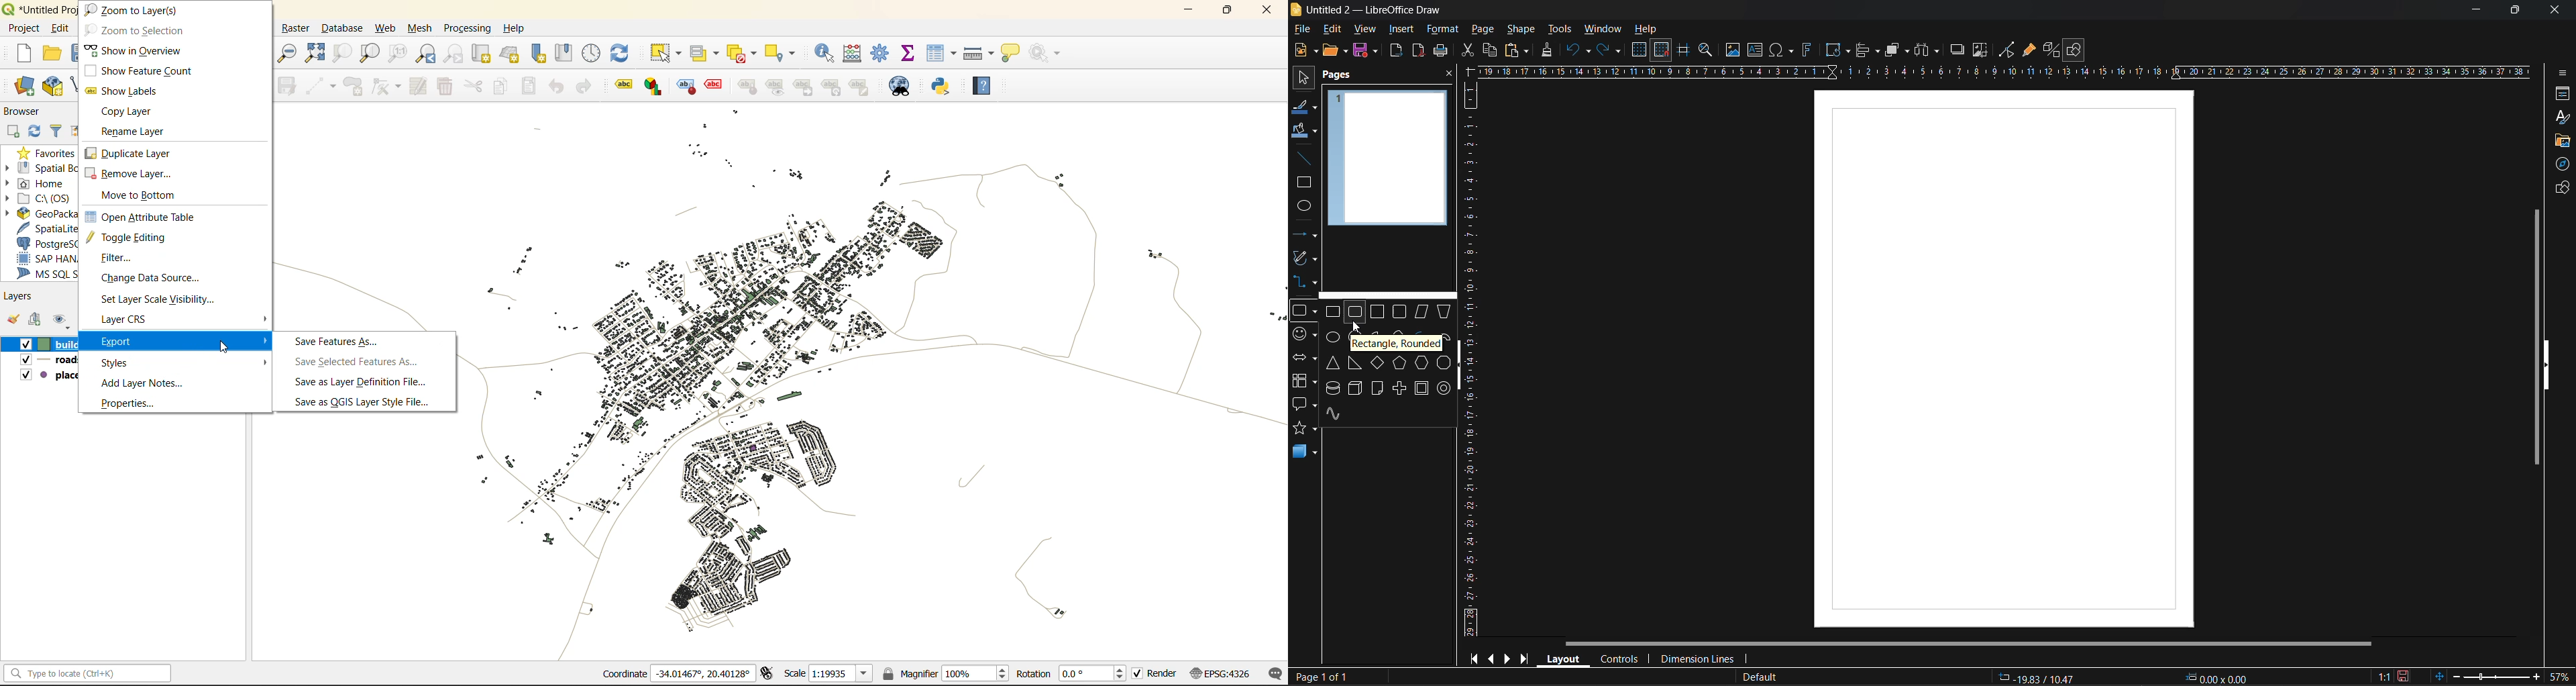 This screenshot has height=700, width=2576. I want to click on paste, so click(1517, 52).